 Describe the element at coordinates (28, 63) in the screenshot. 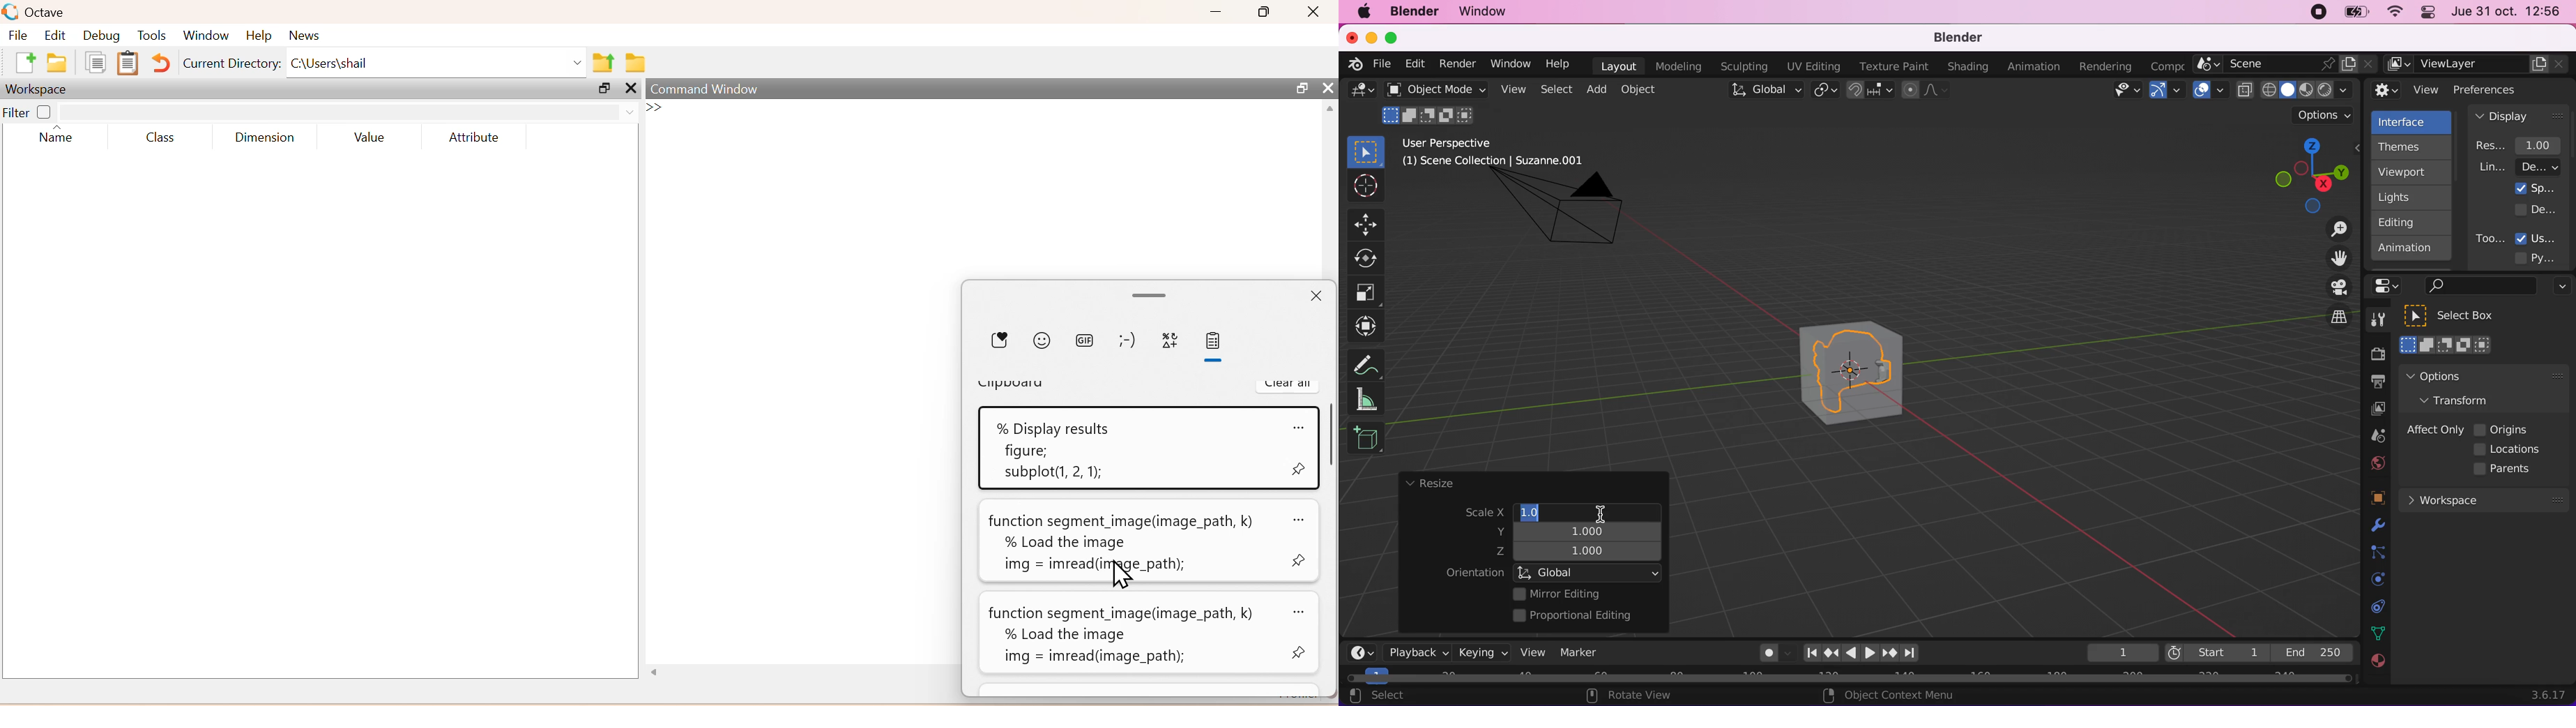

I see `new script` at that location.